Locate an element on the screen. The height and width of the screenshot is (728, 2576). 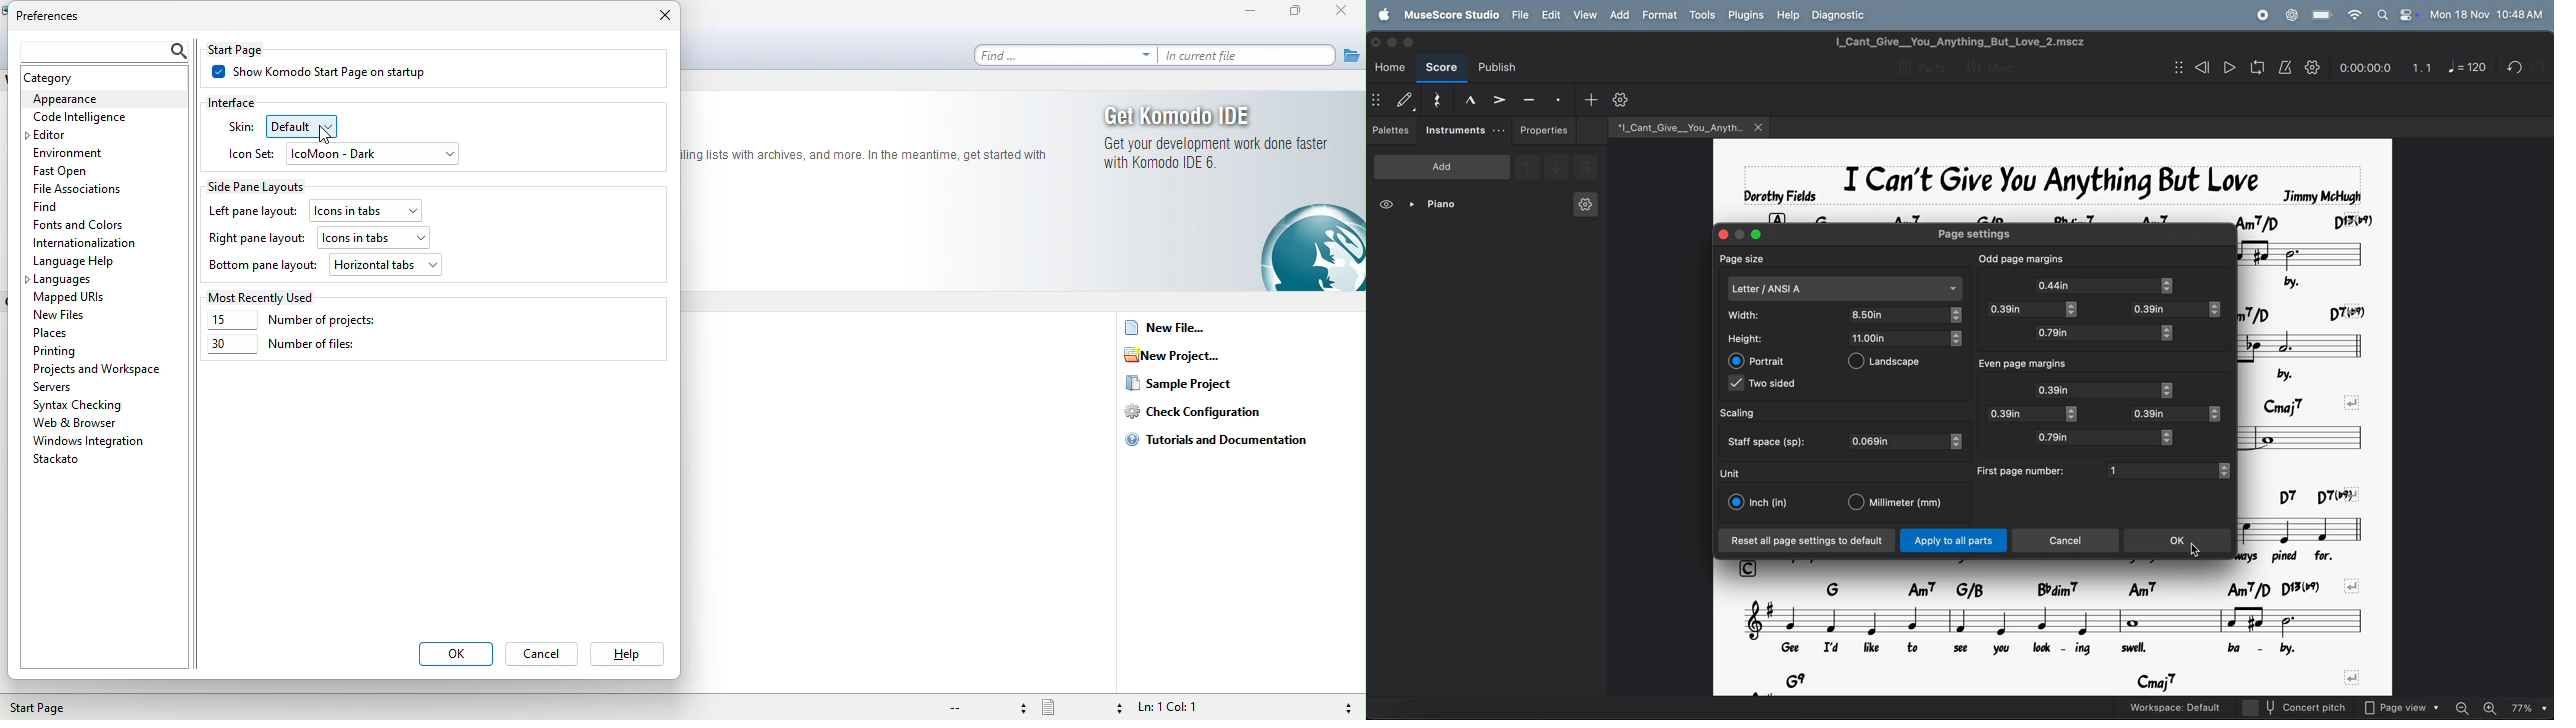
workspace default is located at coordinates (2195, 707).